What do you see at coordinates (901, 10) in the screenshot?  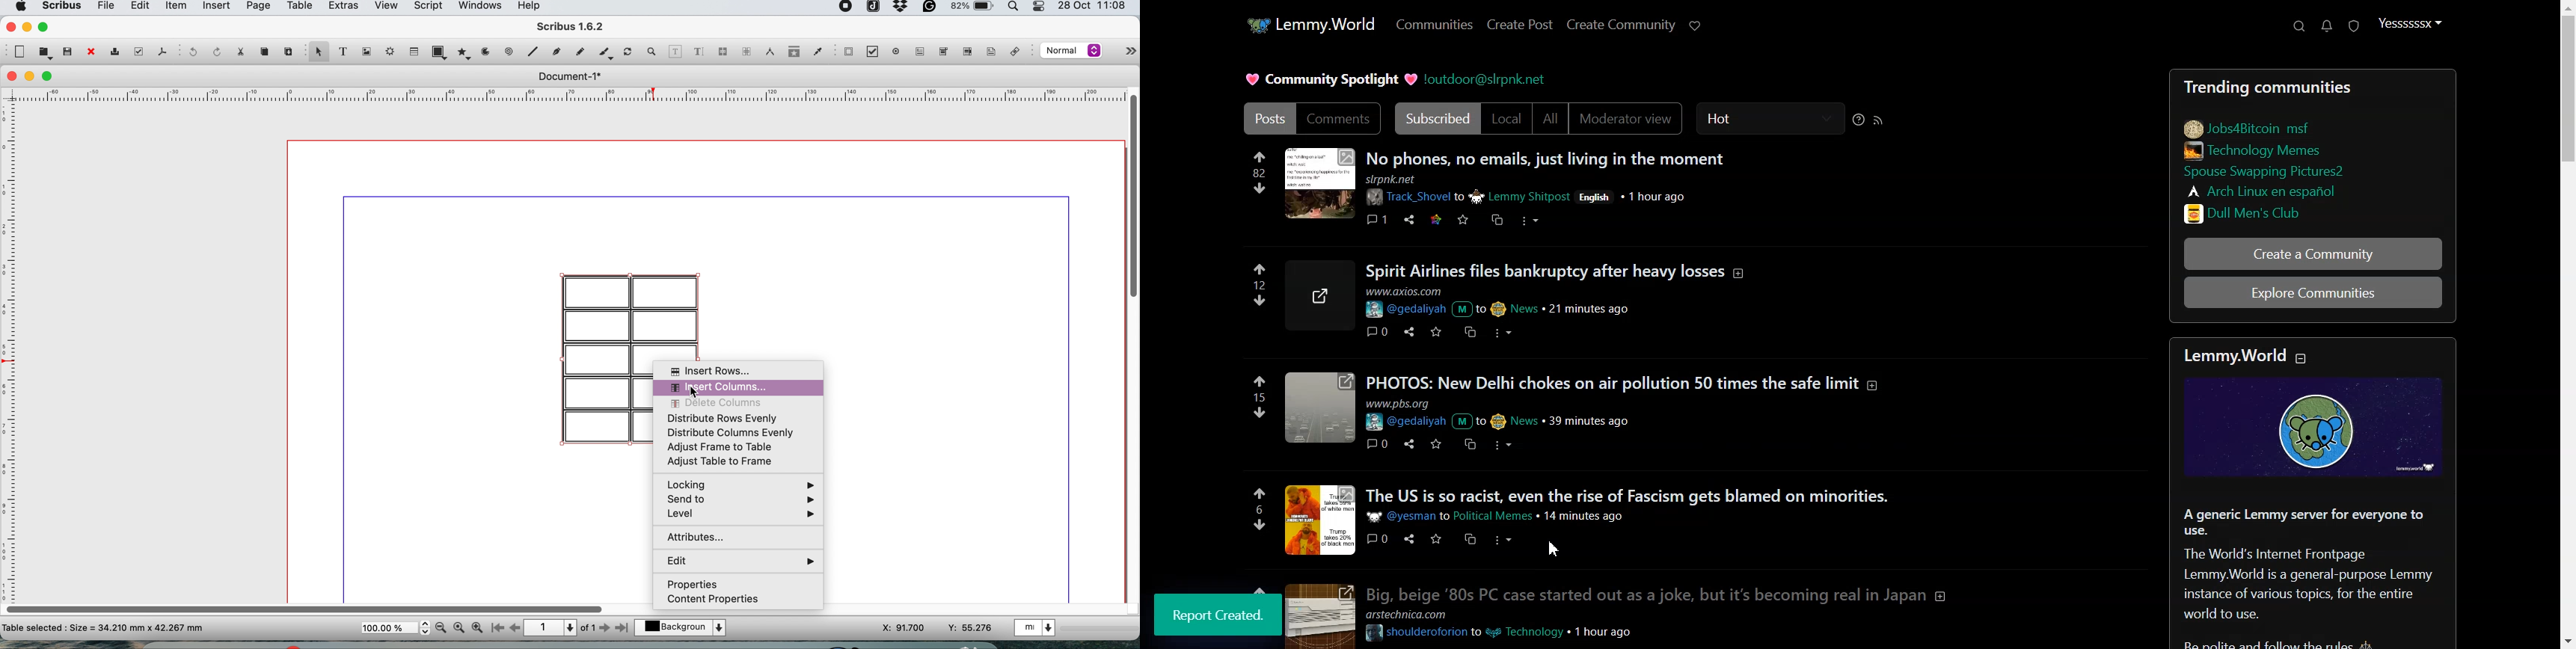 I see `dropbox` at bounding box center [901, 10].